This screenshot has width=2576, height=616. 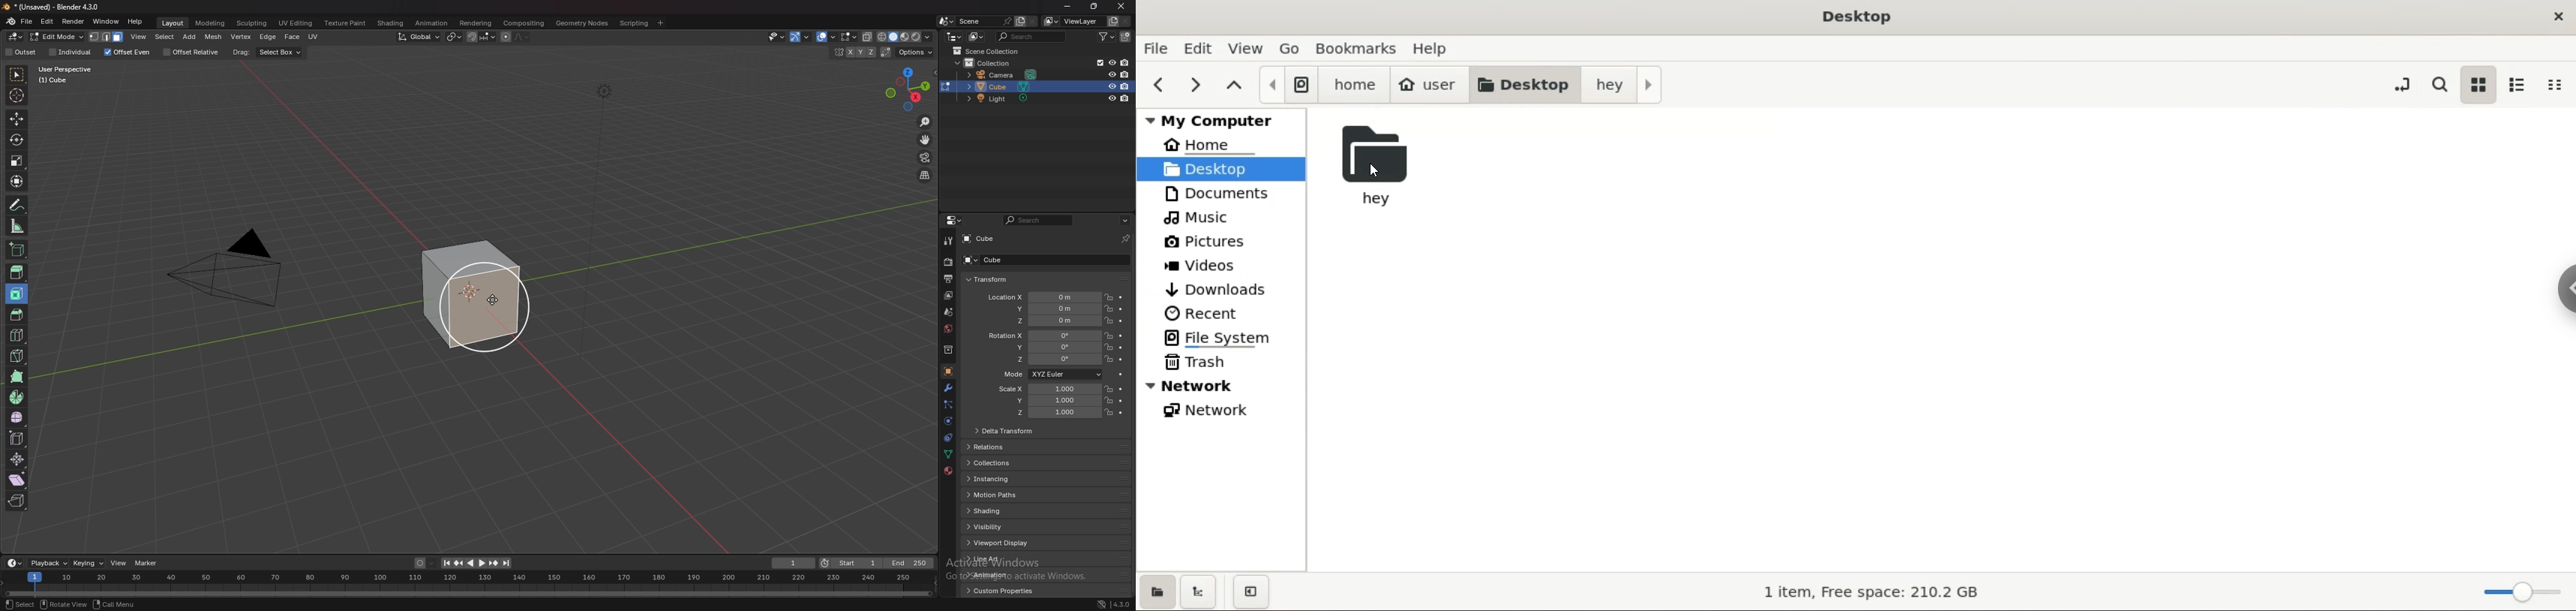 What do you see at coordinates (1031, 36) in the screenshot?
I see `search` at bounding box center [1031, 36].